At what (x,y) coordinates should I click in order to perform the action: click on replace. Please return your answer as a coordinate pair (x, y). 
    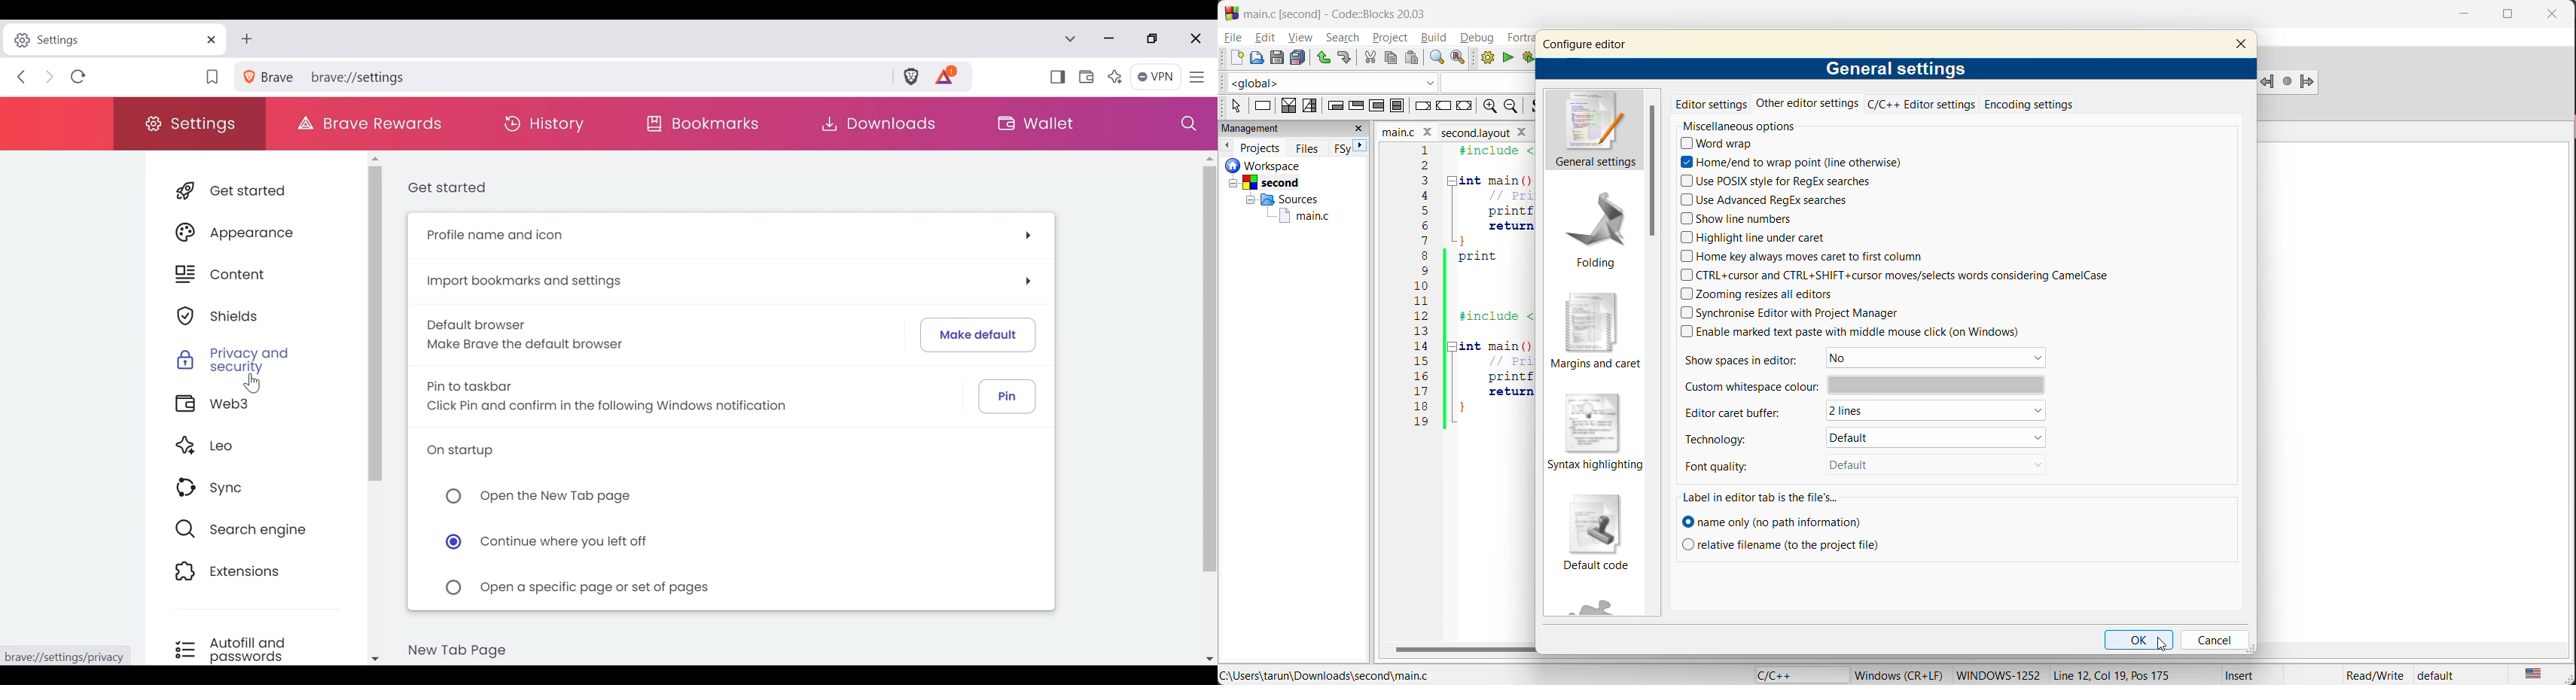
    Looking at the image, I should click on (1462, 58).